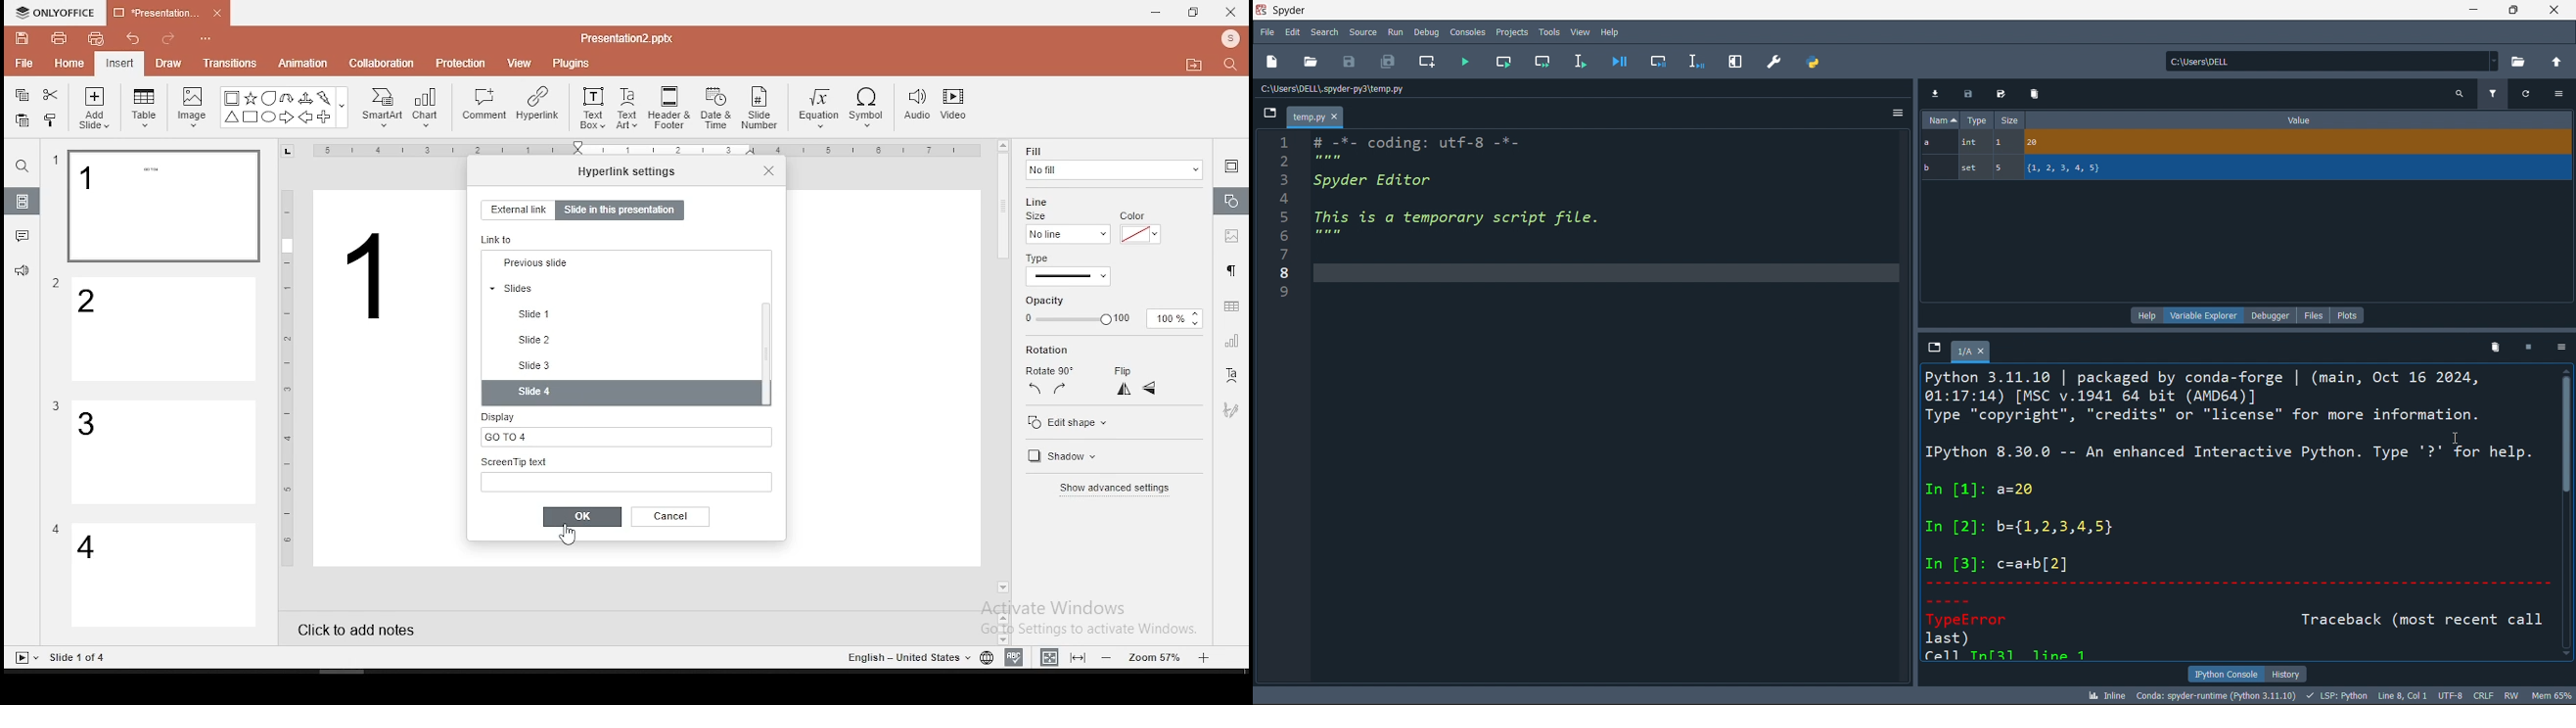 This screenshot has width=2576, height=728. I want to click on chart, so click(427, 107).